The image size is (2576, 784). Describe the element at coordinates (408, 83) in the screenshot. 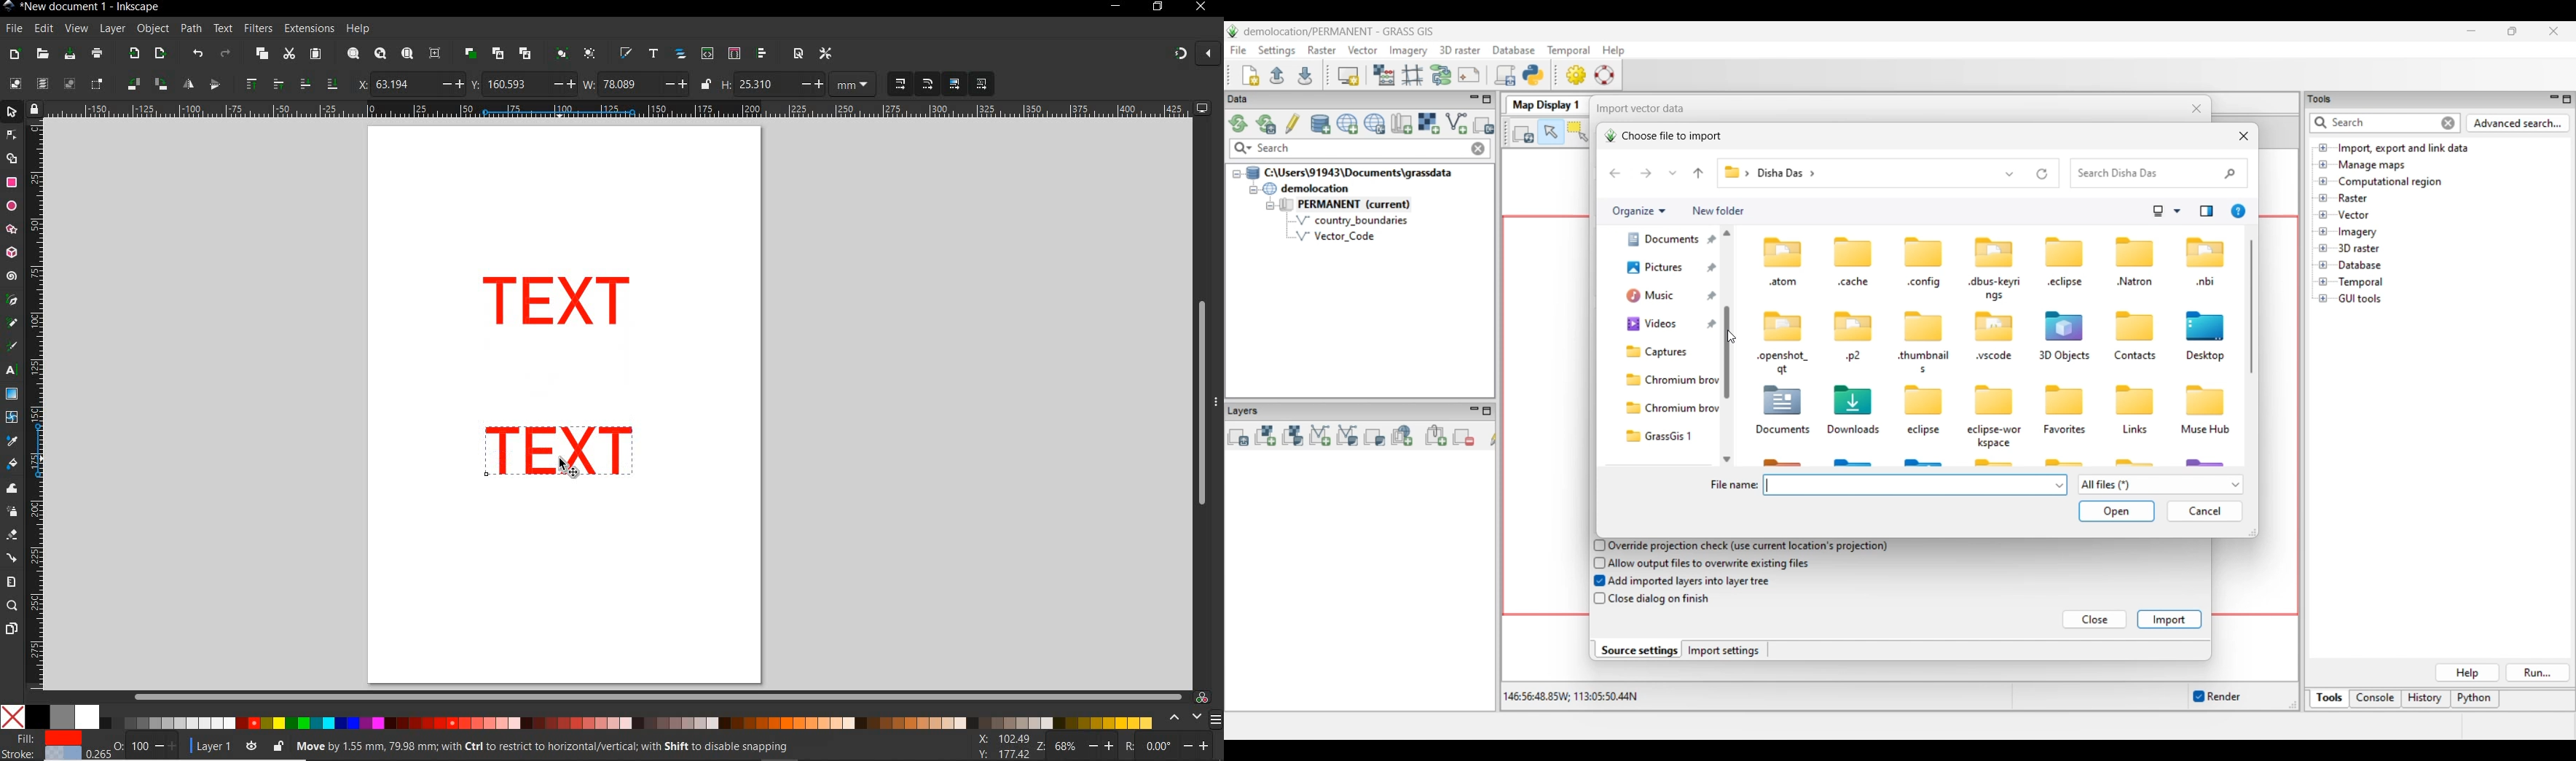

I see `horizontal coordinate of selection` at that location.